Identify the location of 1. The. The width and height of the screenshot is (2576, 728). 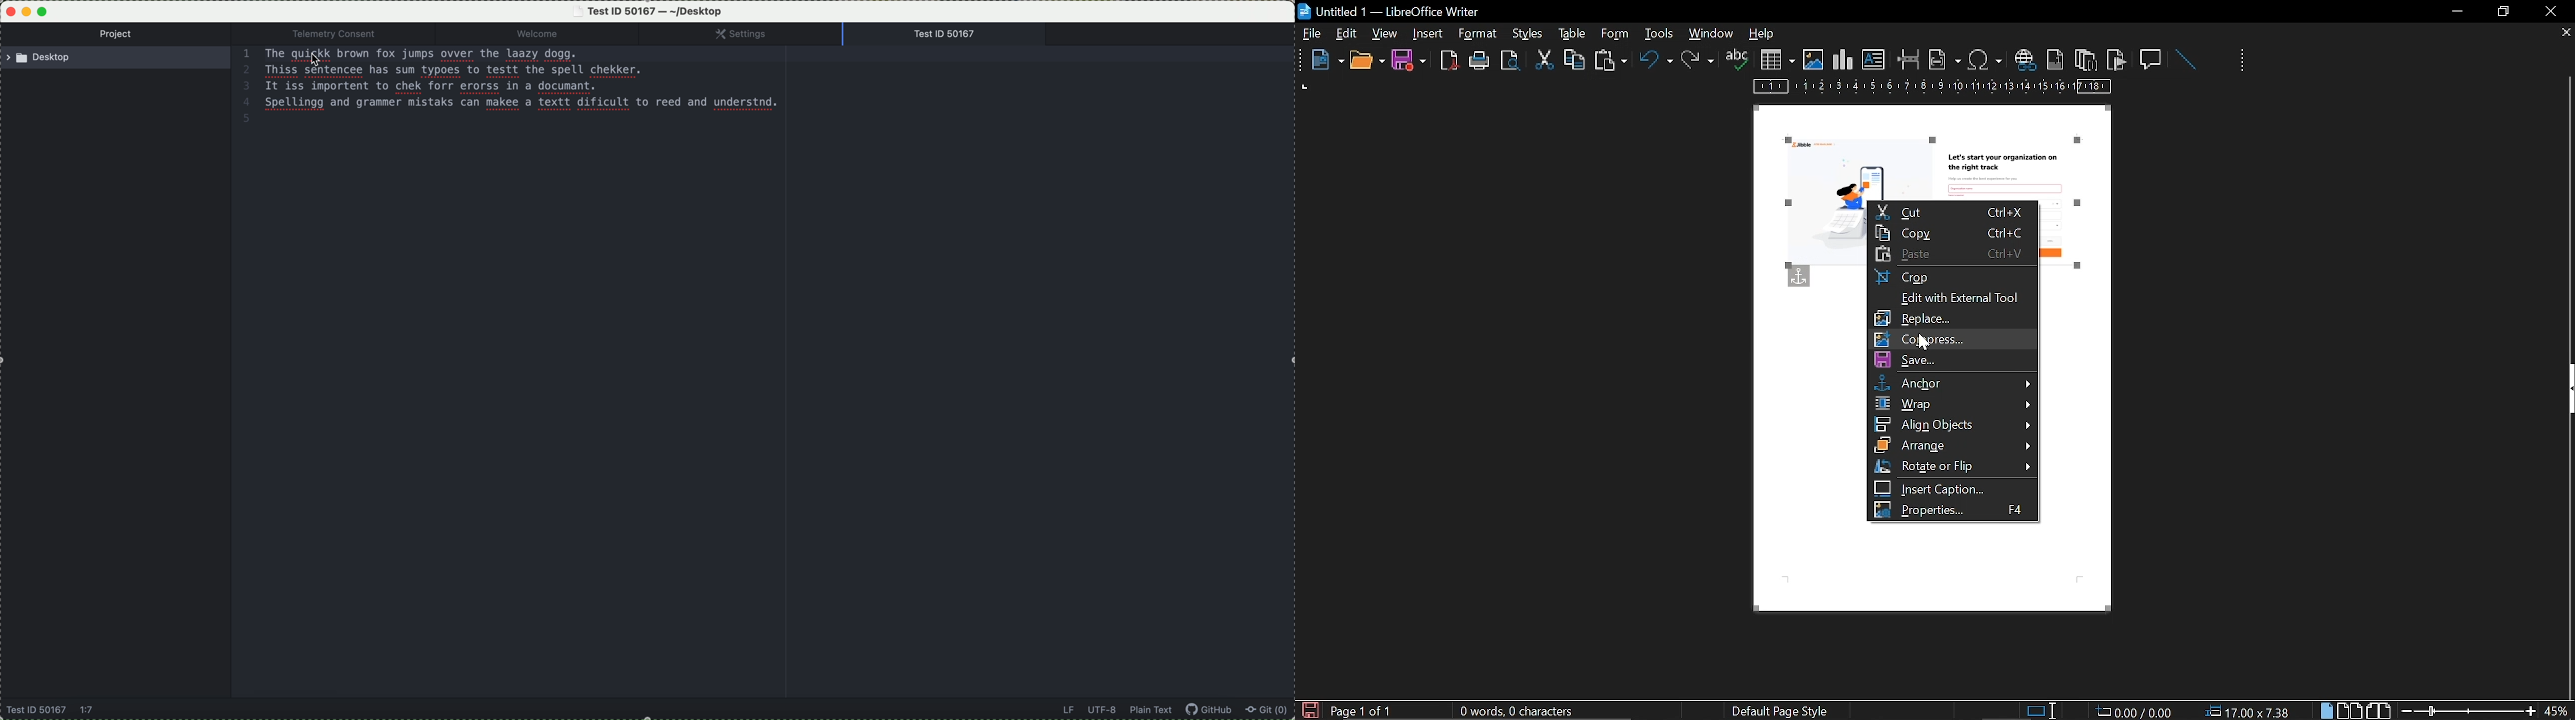
(260, 54).